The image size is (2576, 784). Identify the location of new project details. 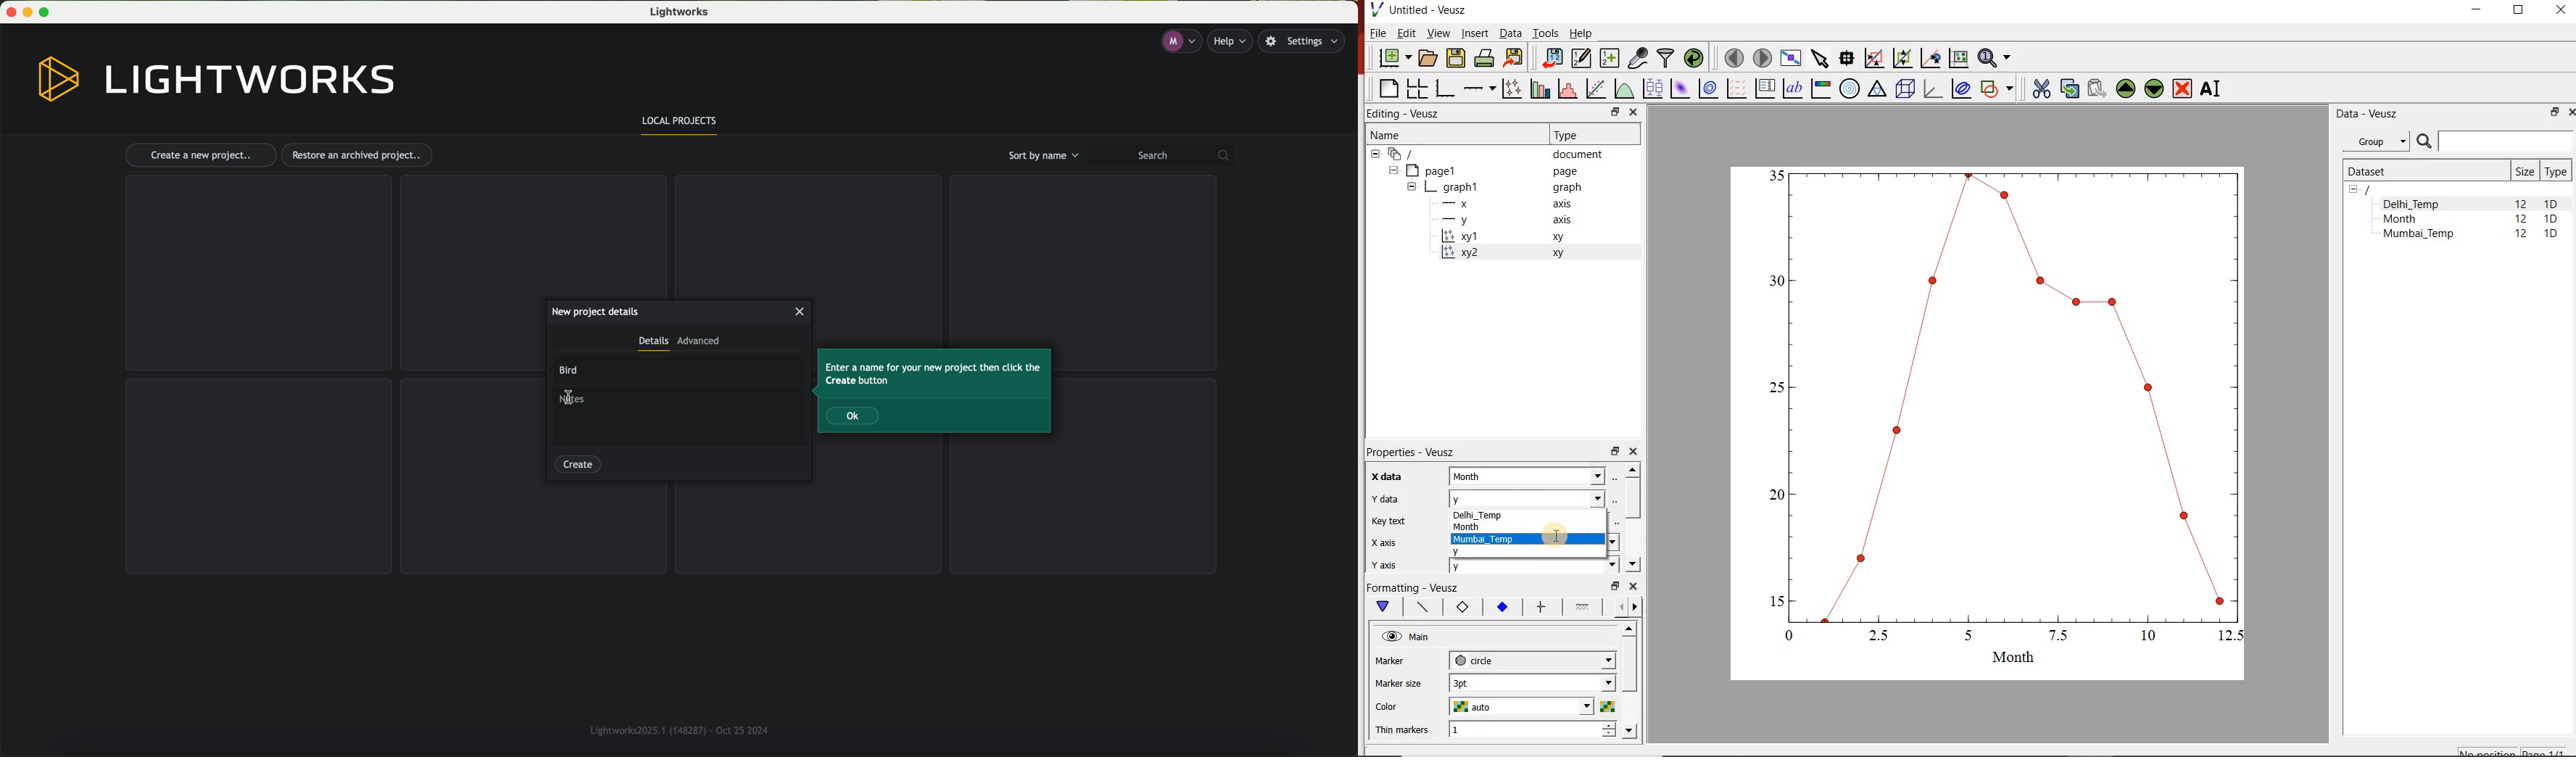
(595, 311).